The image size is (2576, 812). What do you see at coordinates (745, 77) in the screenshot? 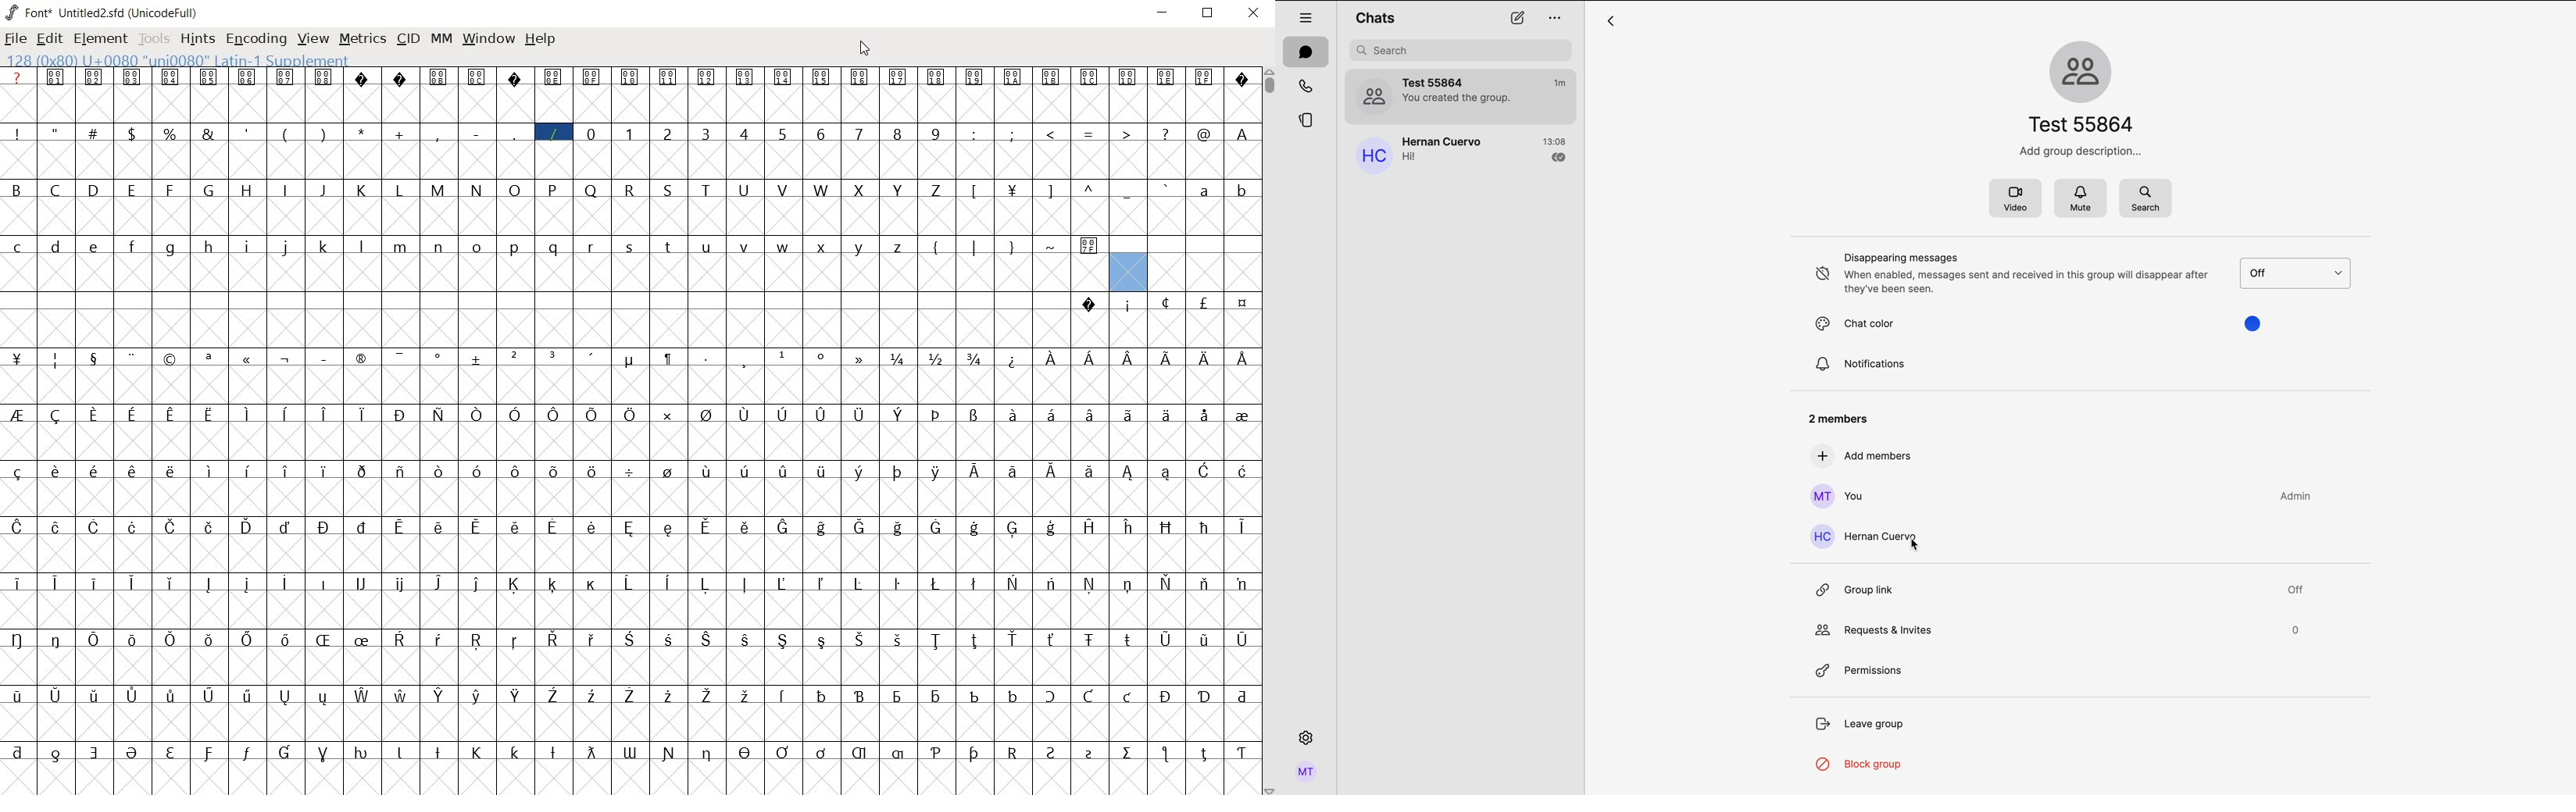
I see `glyph` at bounding box center [745, 77].